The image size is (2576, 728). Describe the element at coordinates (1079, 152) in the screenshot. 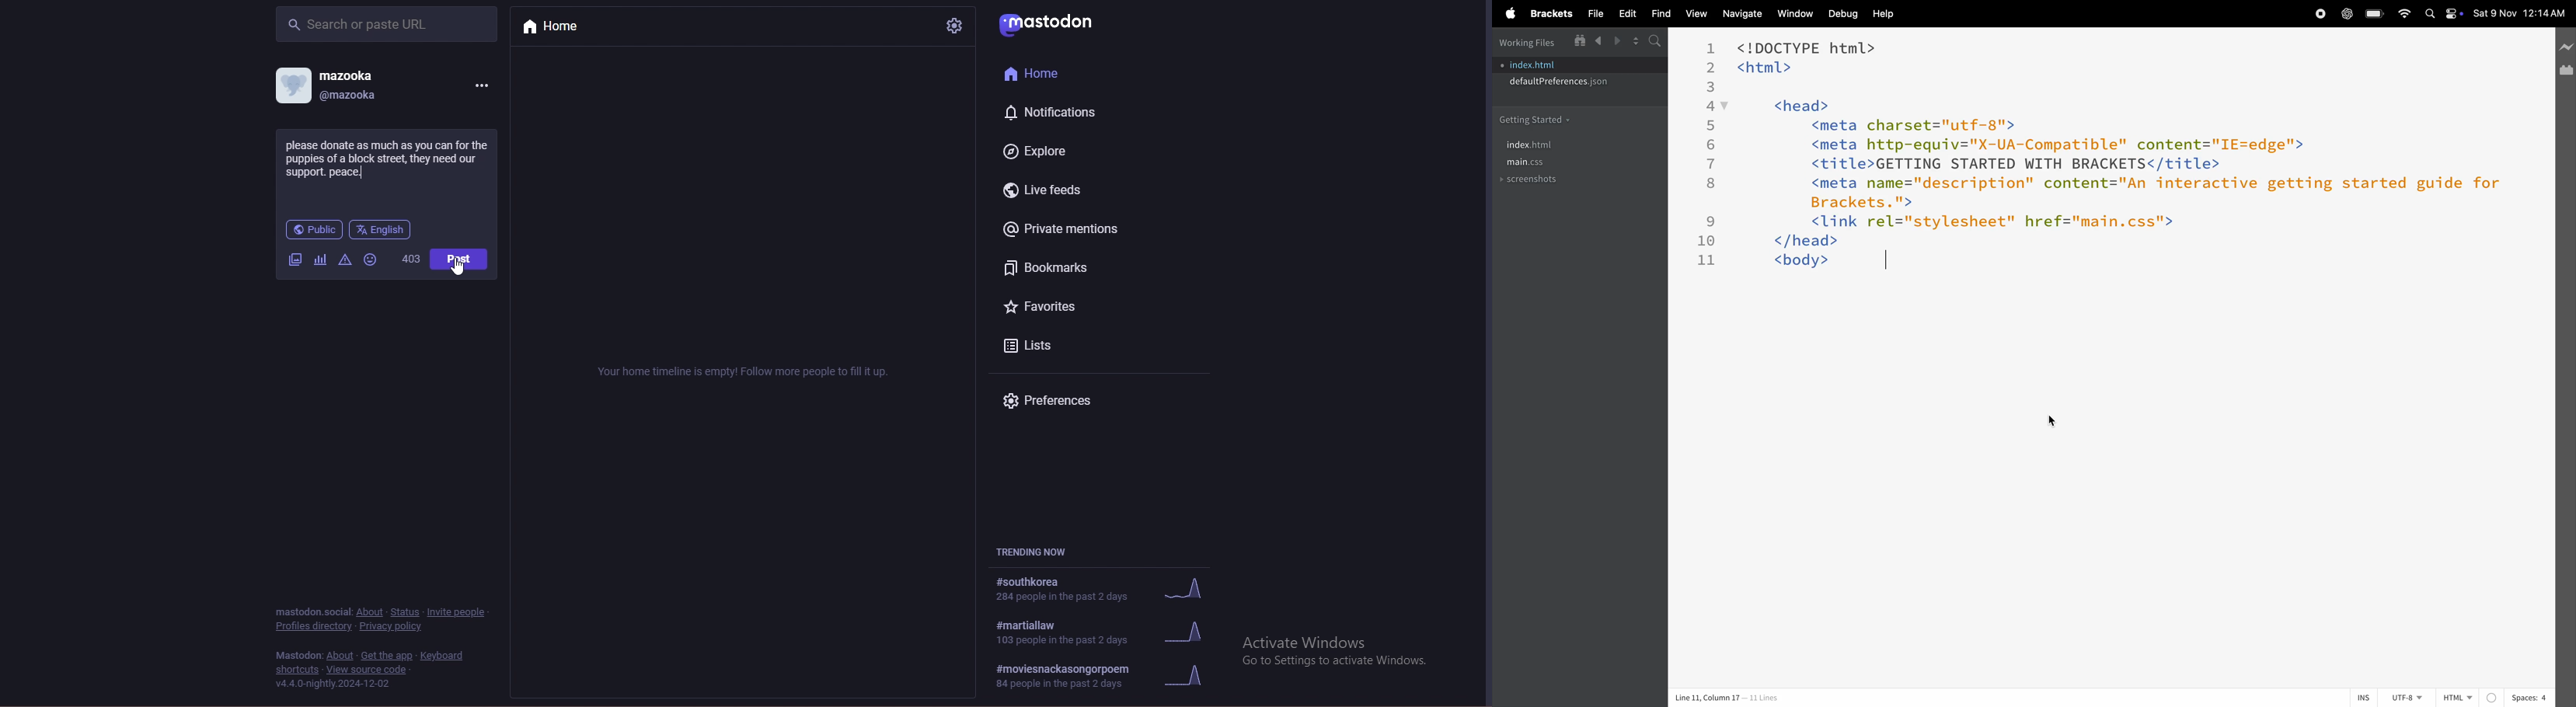

I see `explore` at that location.